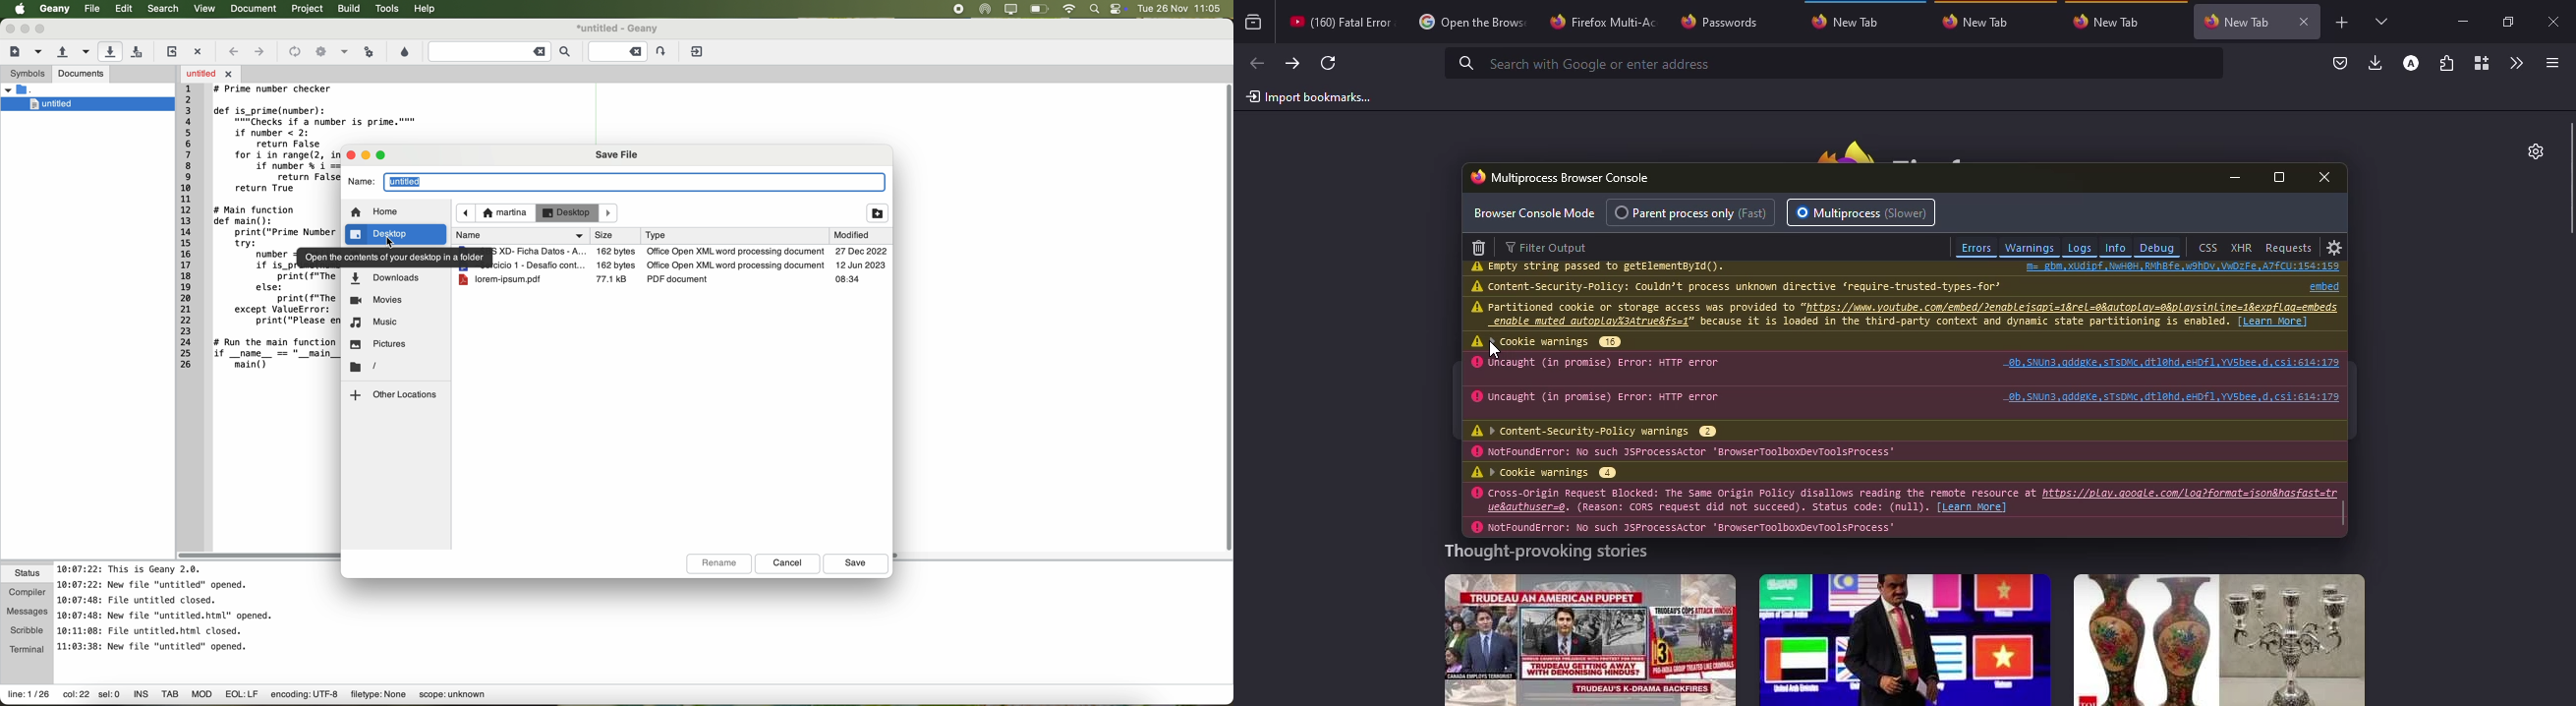 The image size is (2576, 728). Describe the element at coordinates (2109, 21) in the screenshot. I see `tab` at that location.